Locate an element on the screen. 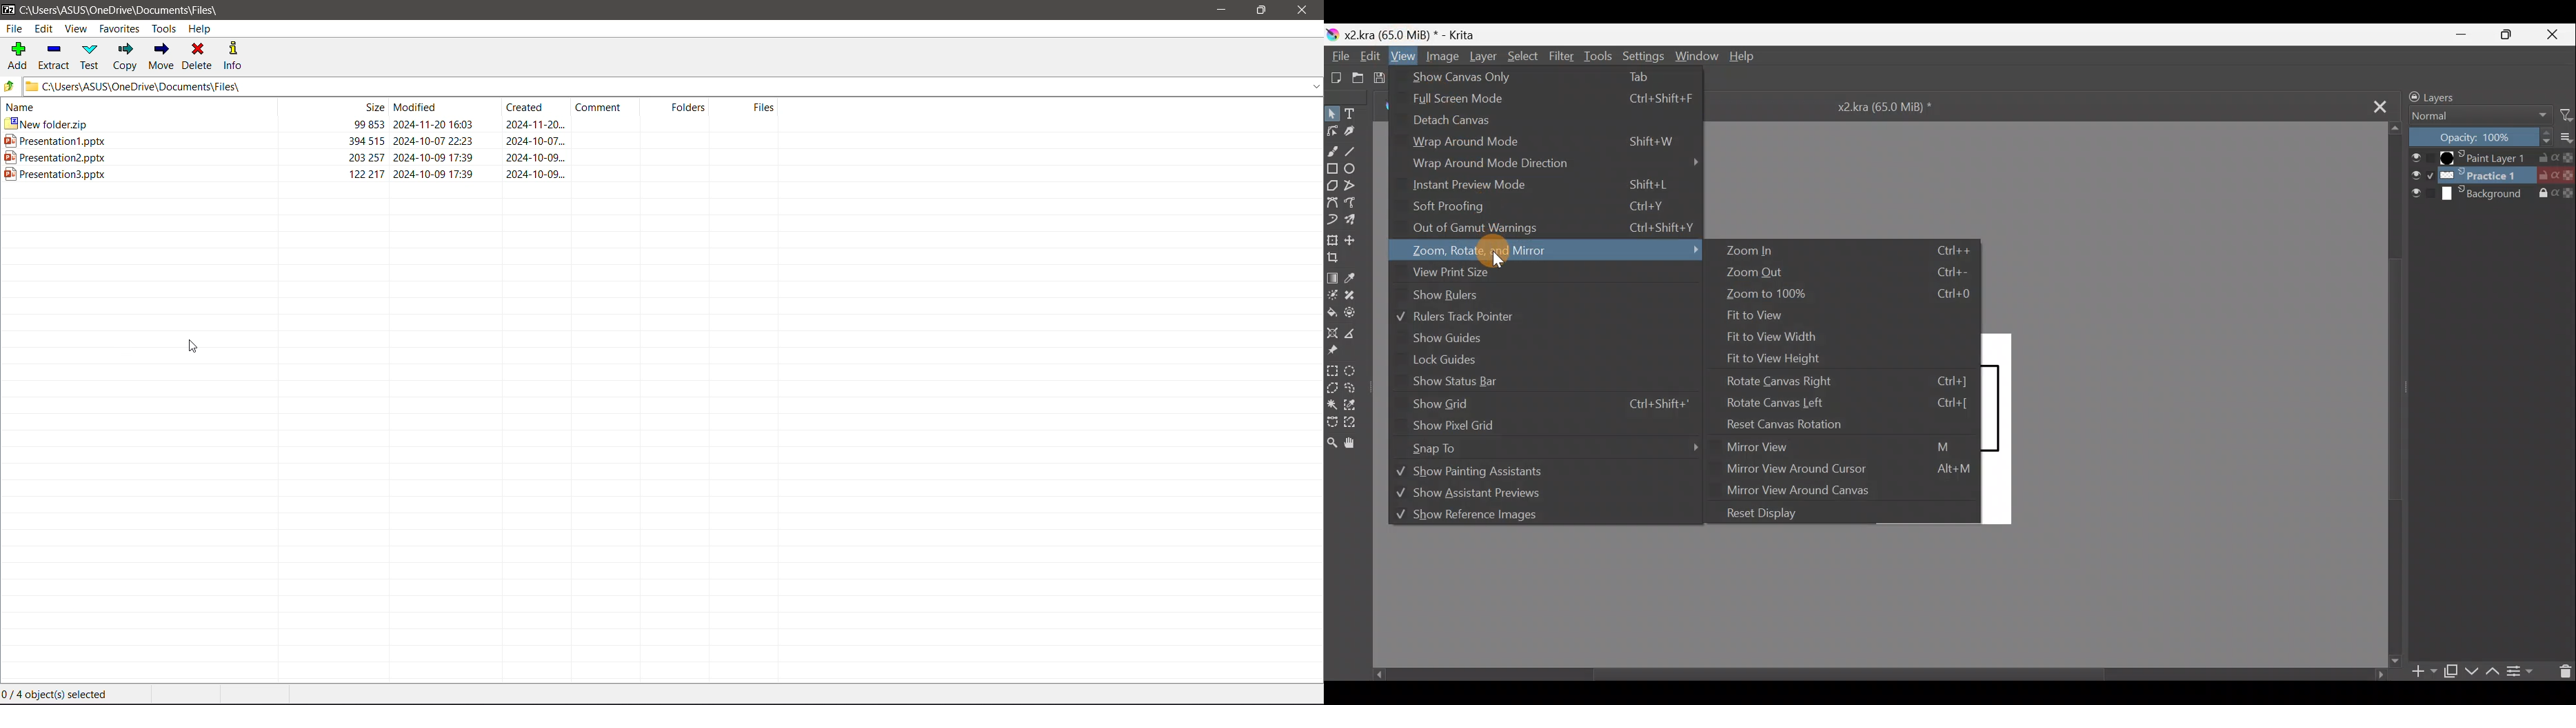  Edit is located at coordinates (44, 28).